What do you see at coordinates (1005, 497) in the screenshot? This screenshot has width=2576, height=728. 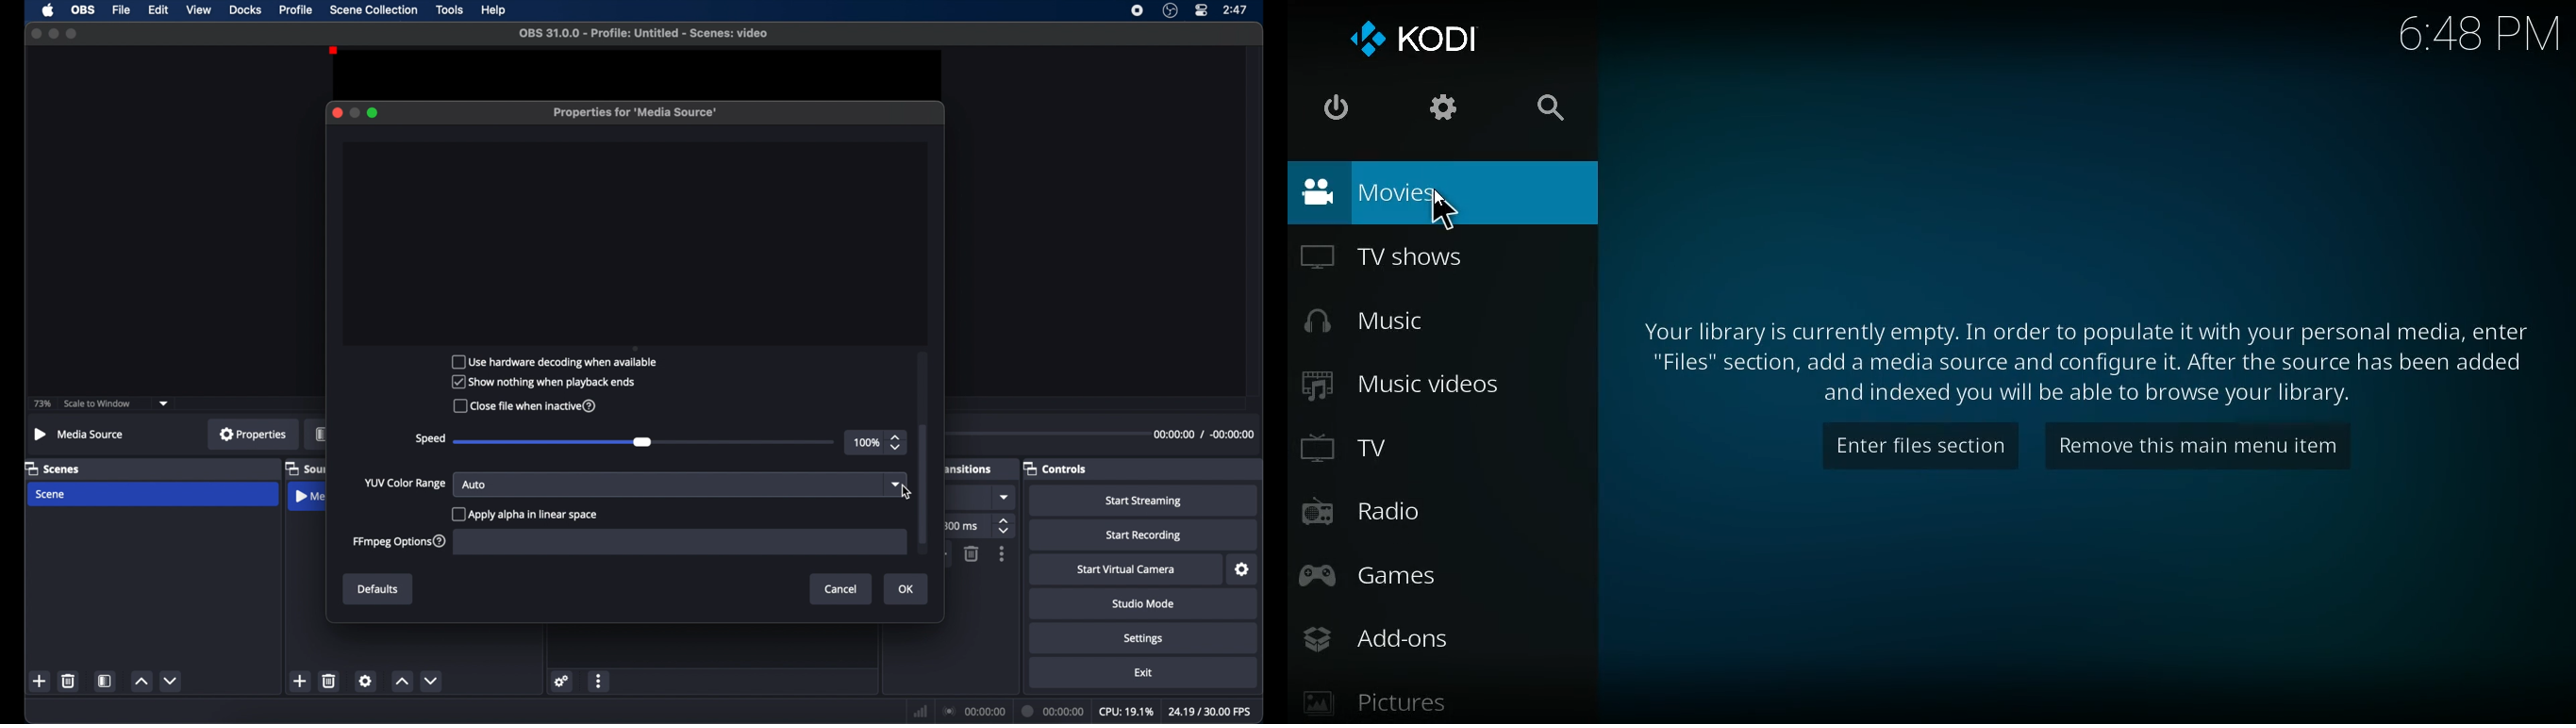 I see `dropdown` at bounding box center [1005, 497].